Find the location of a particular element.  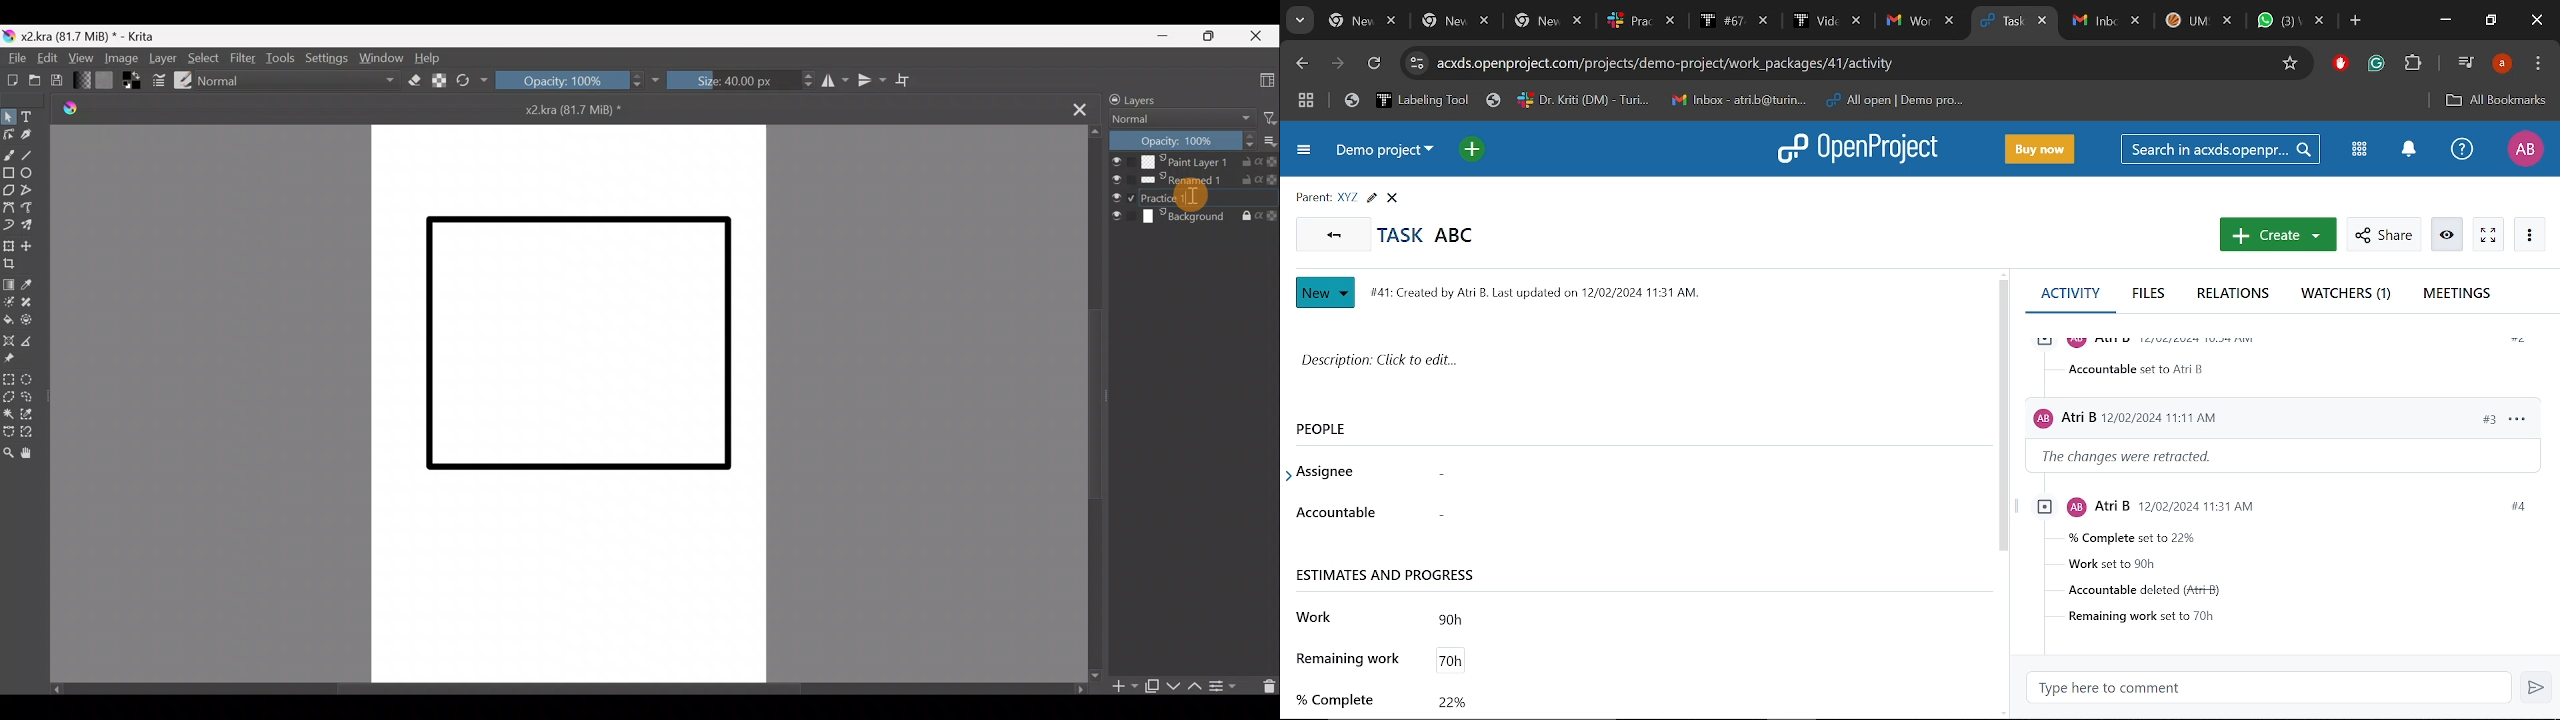

Layer is located at coordinates (161, 57).